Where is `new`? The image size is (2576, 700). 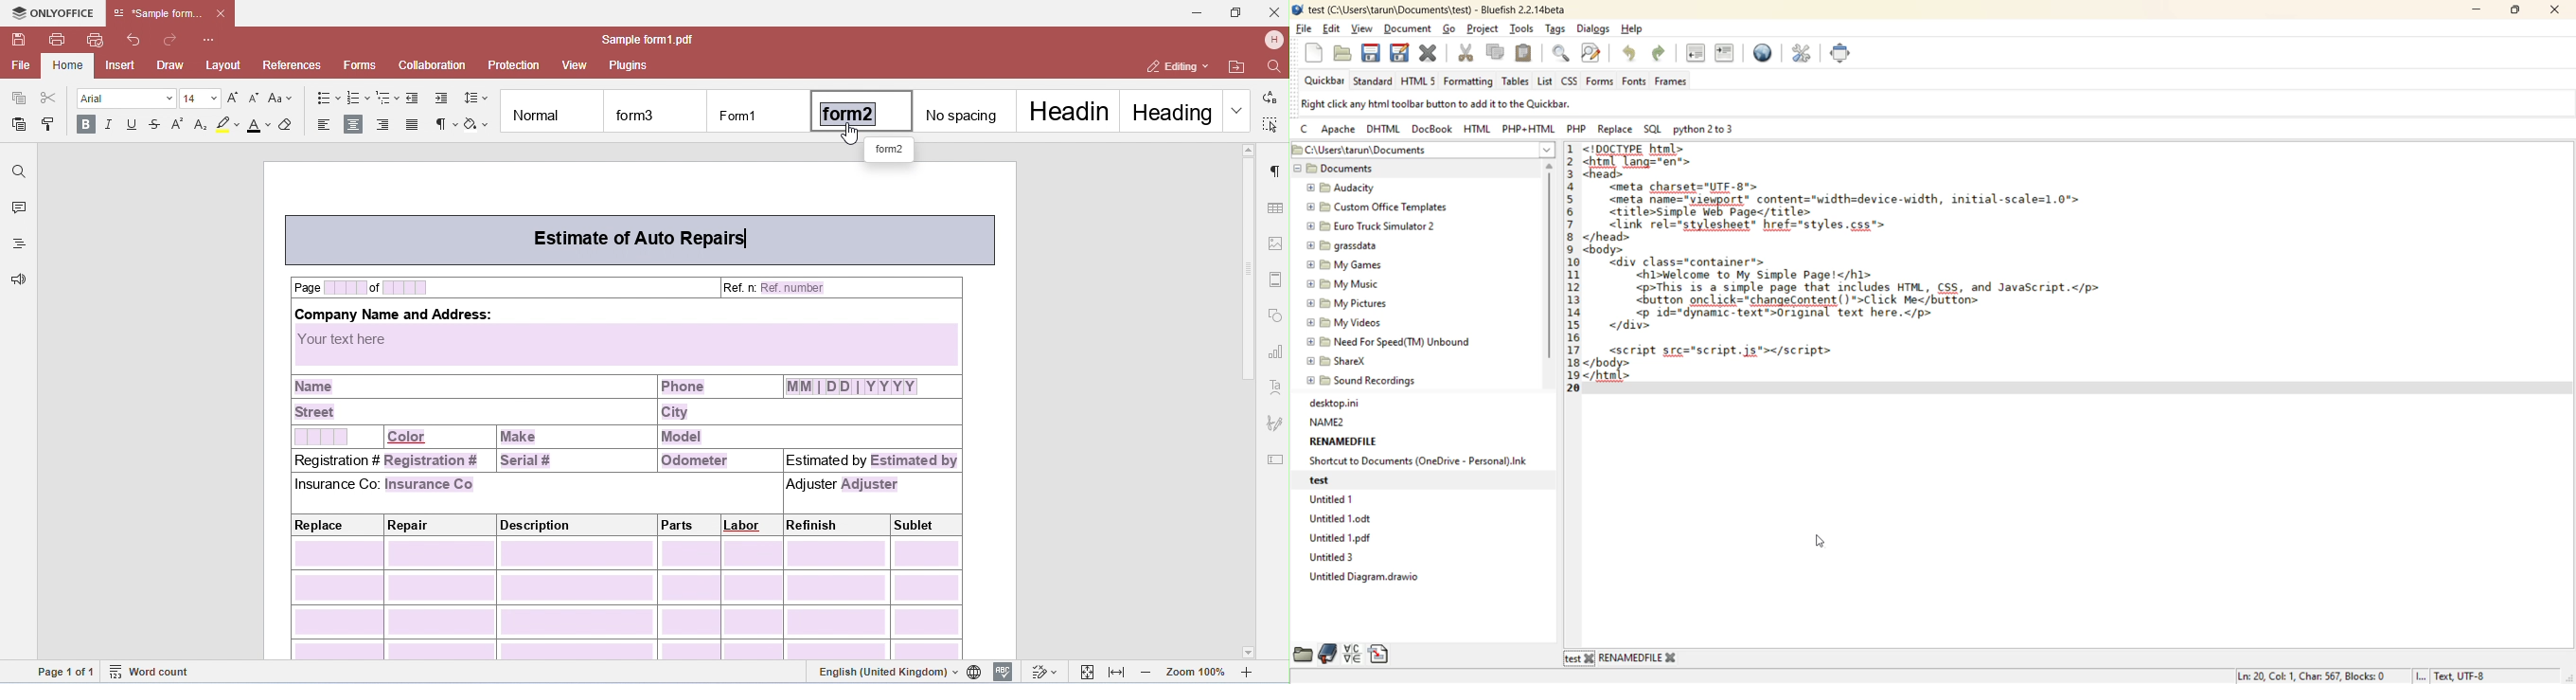 new is located at coordinates (1314, 54).